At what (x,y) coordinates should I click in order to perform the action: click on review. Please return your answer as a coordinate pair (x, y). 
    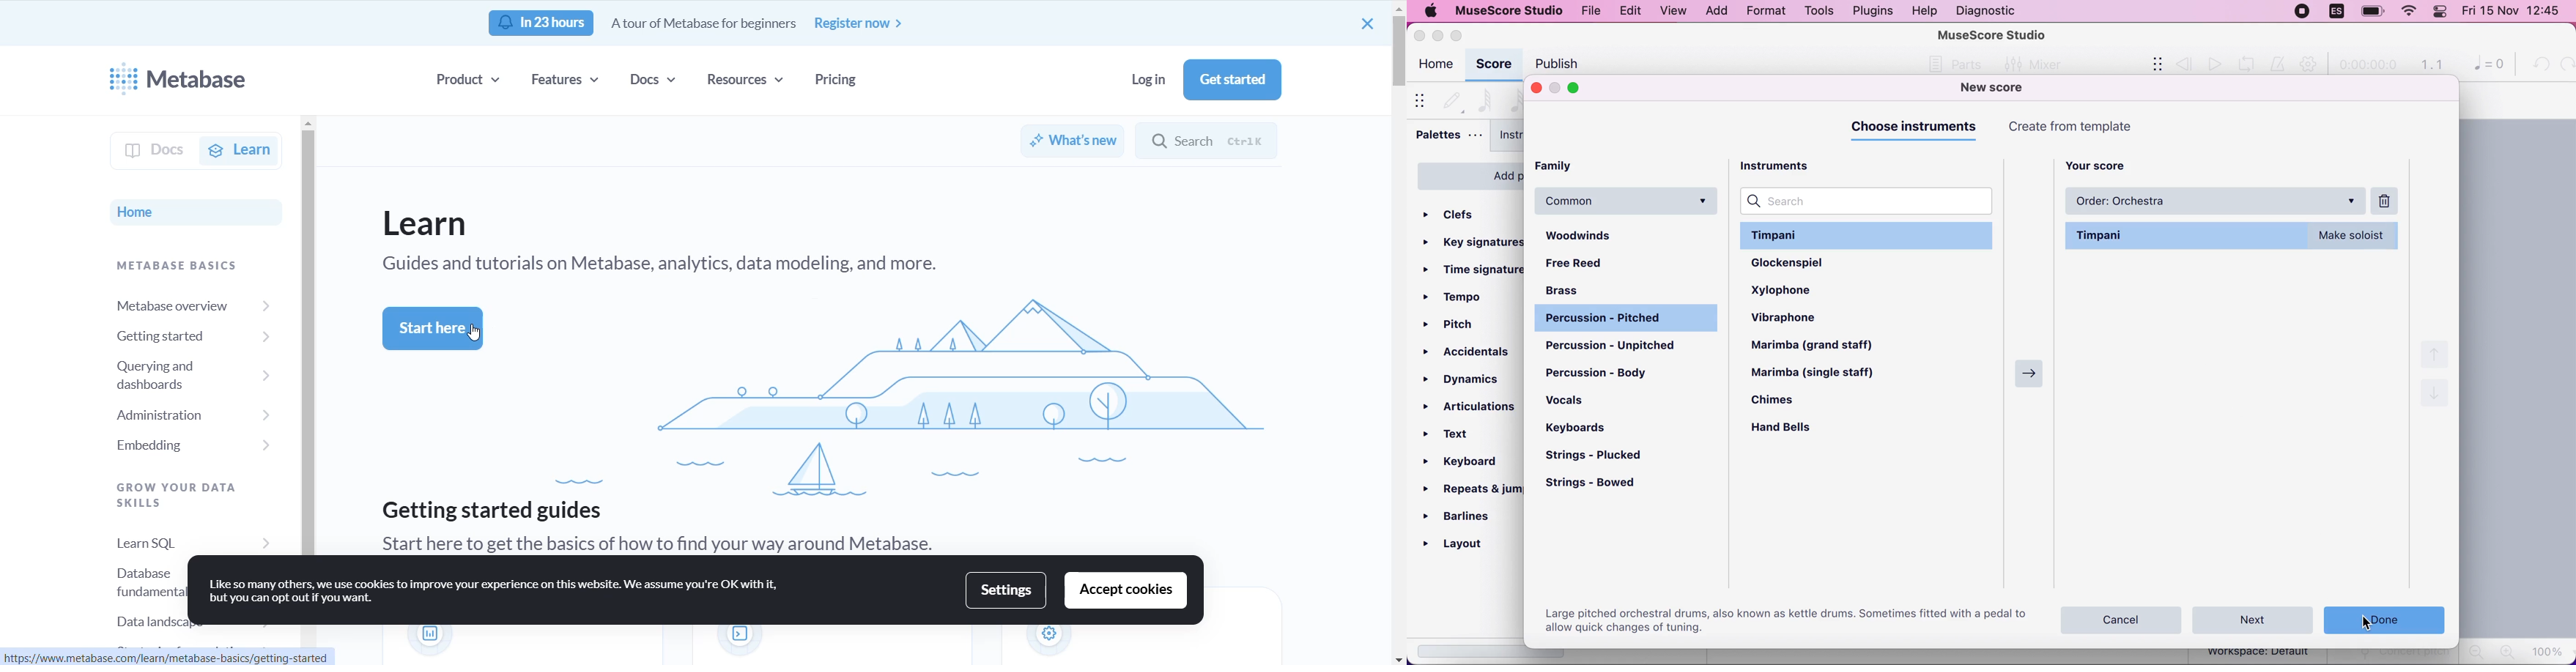
    Looking at the image, I should click on (2184, 63).